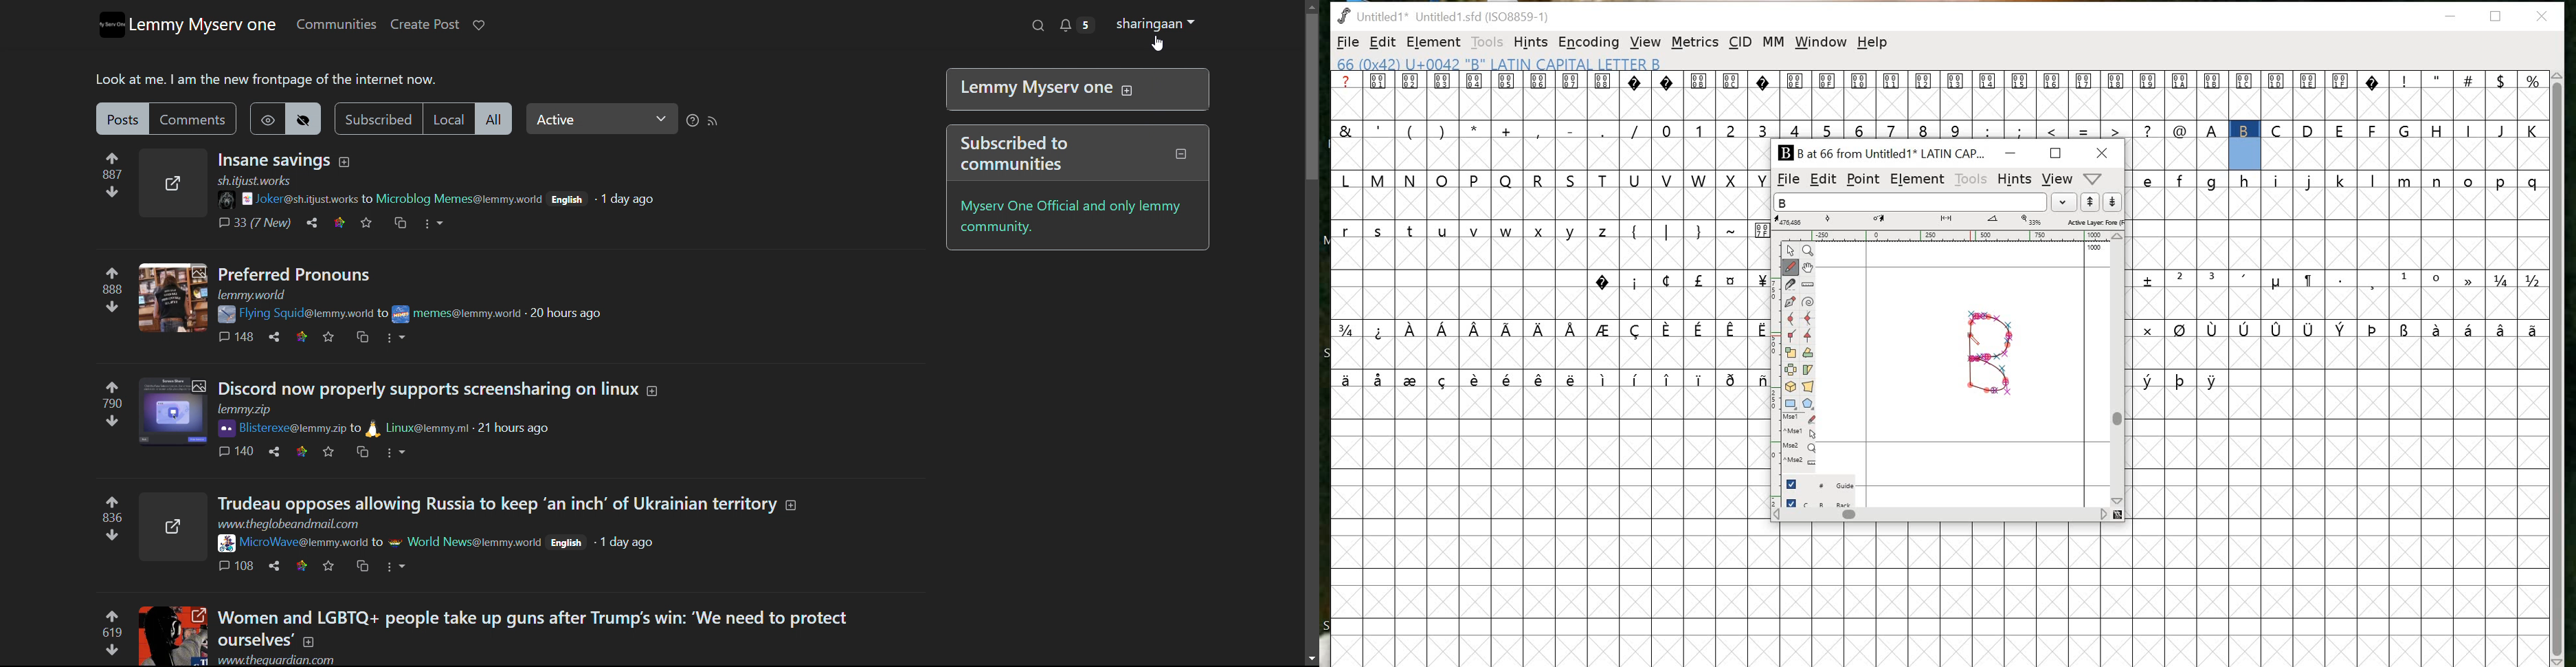  I want to click on Women and LGBTQ+ people take up guns after Trump's win: ‘We need to protect, so click(535, 611).